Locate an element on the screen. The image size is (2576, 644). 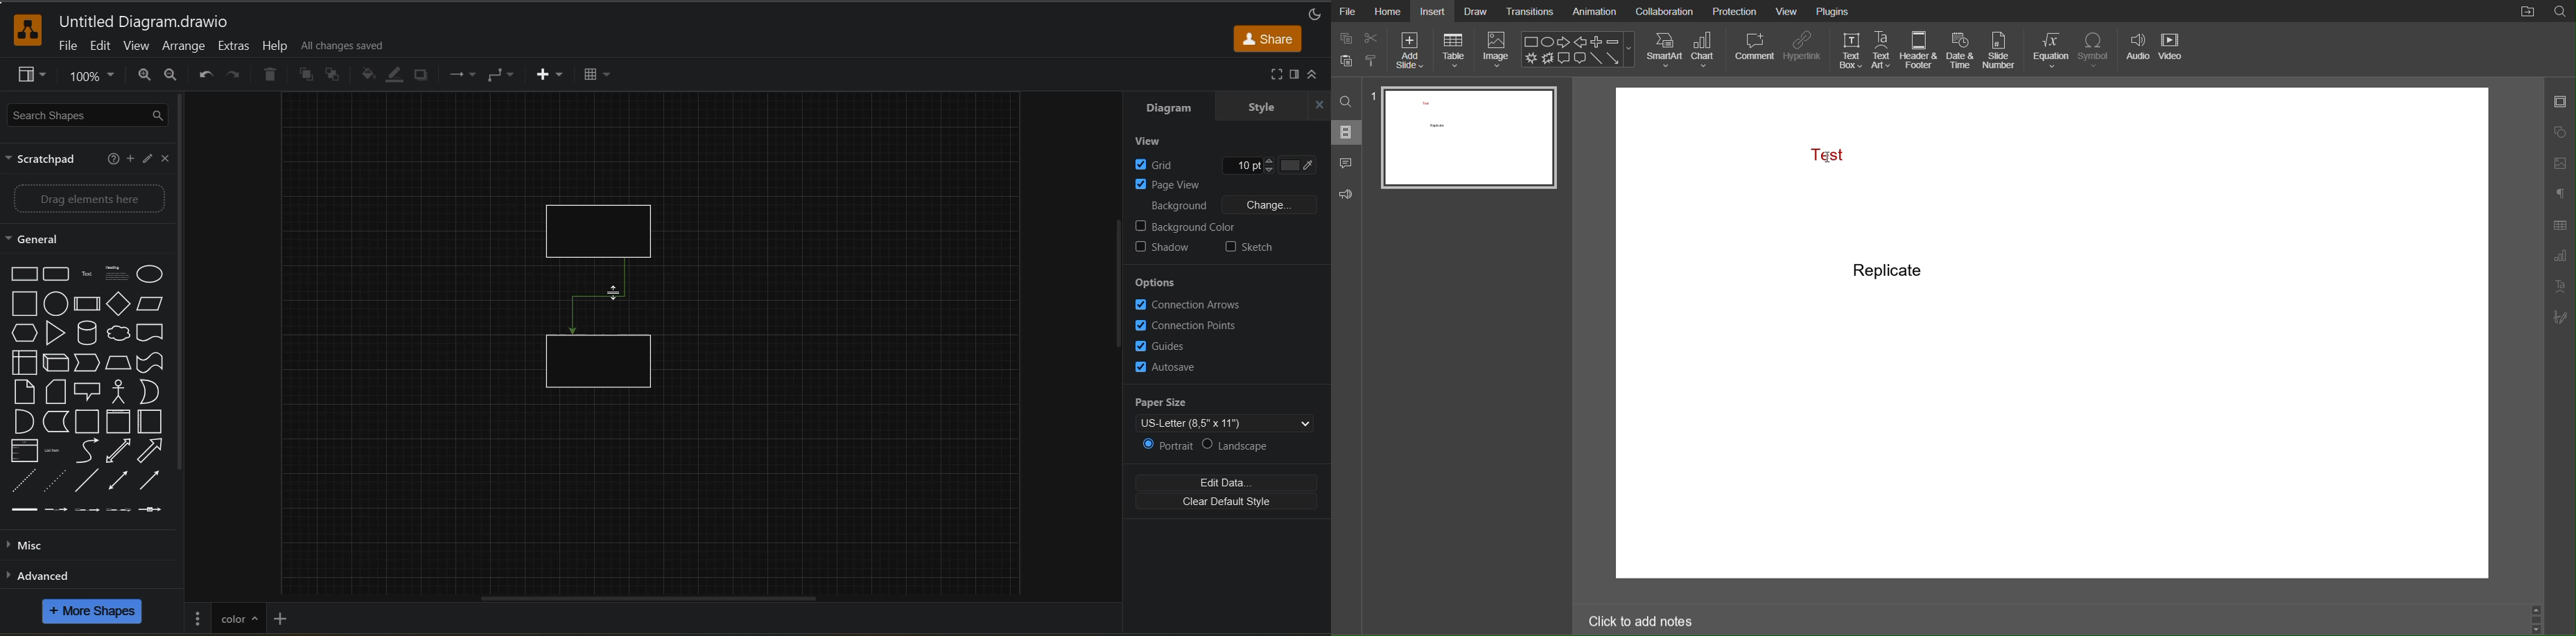
rectangle is located at coordinates (605, 227).